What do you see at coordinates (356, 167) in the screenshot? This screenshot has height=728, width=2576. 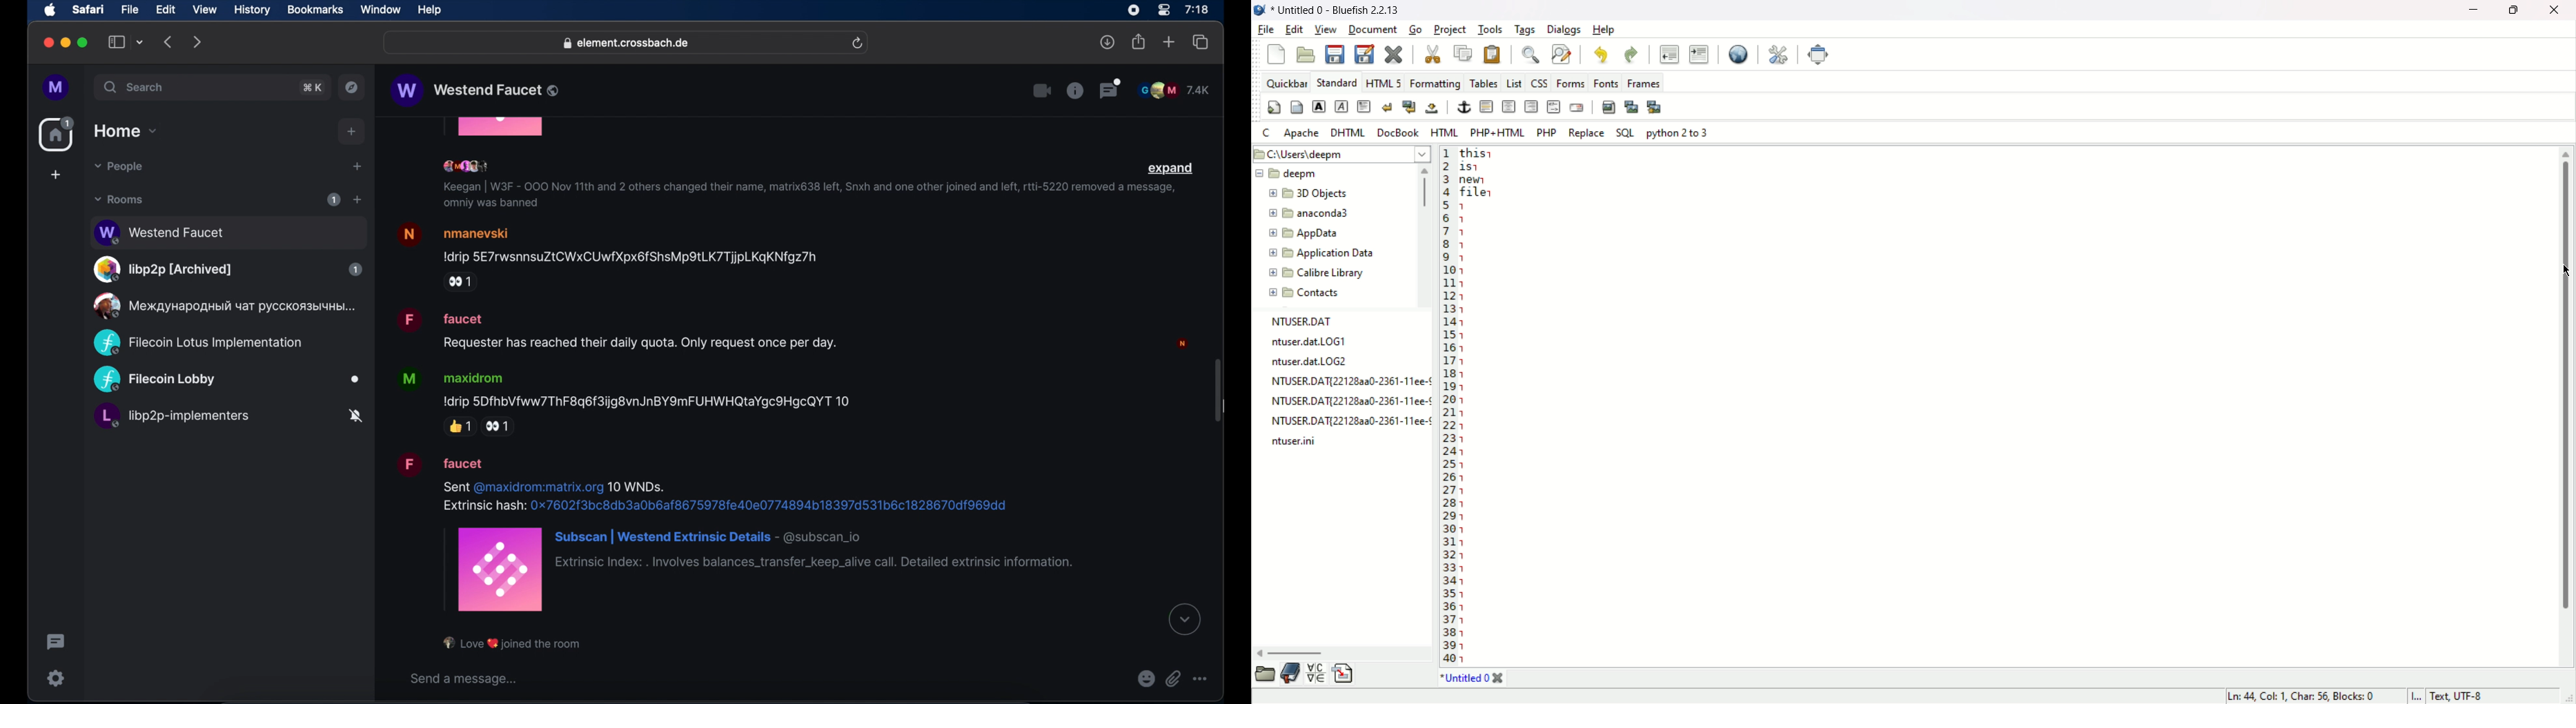 I see `start chat` at bounding box center [356, 167].